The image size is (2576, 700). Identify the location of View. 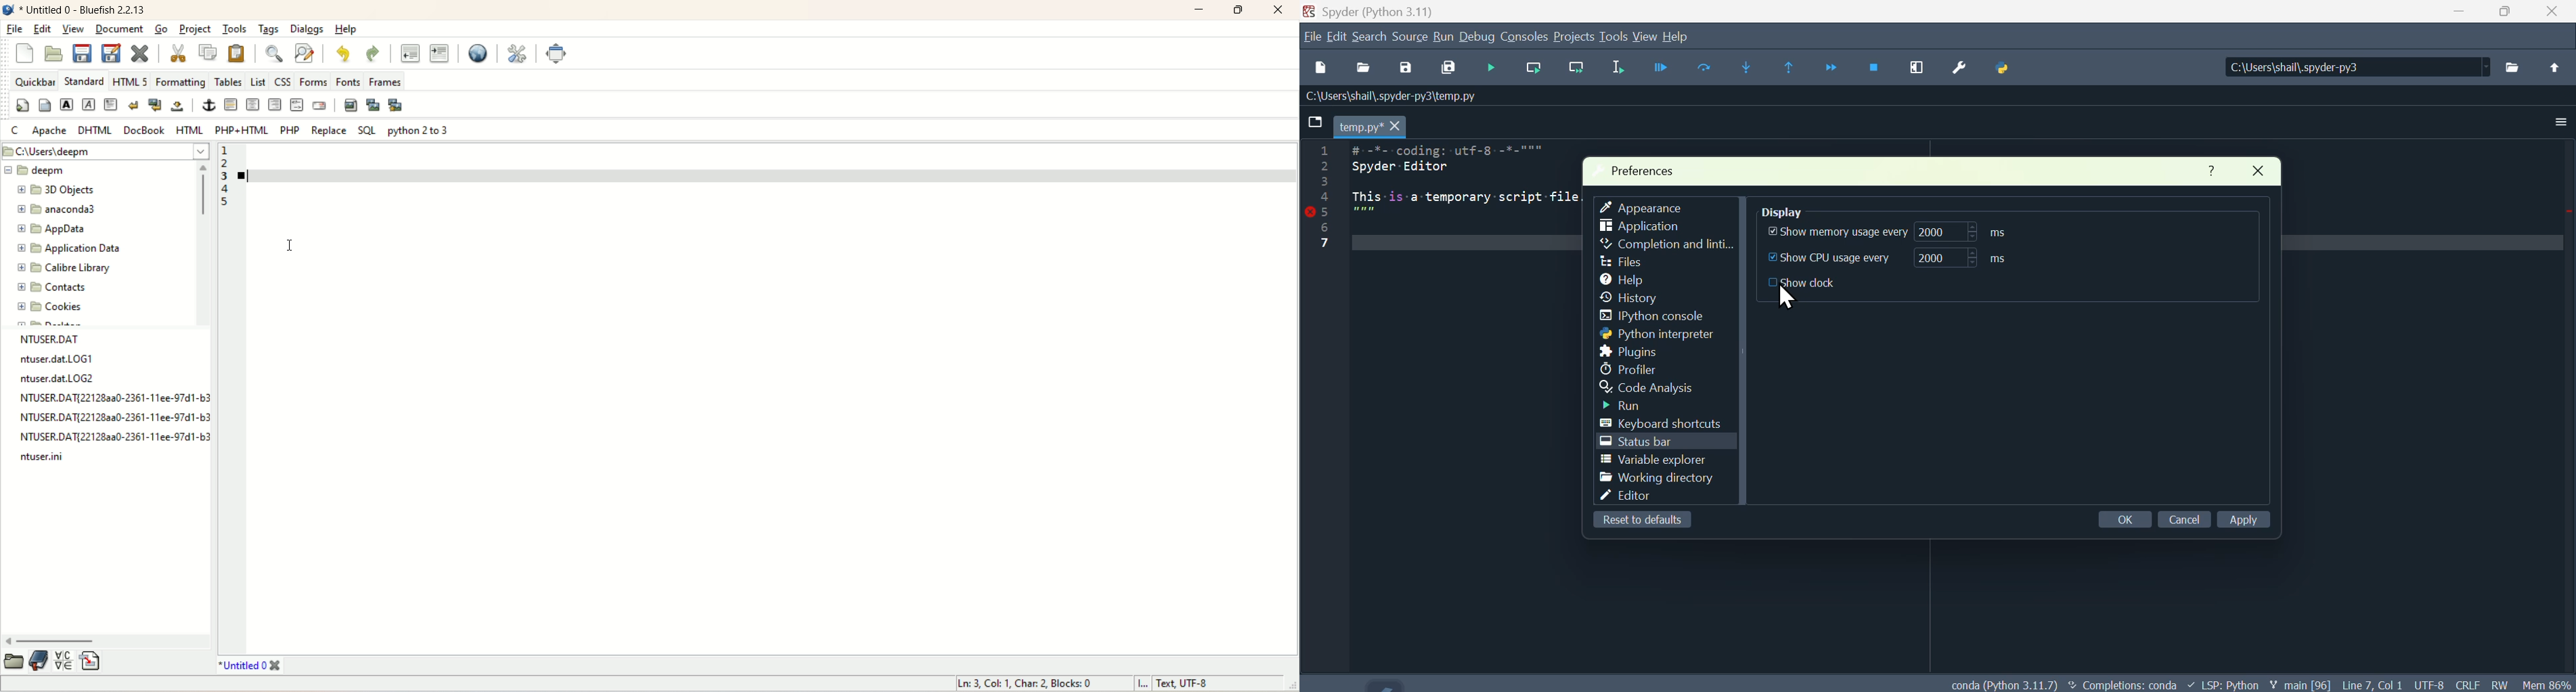
(1645, 37).